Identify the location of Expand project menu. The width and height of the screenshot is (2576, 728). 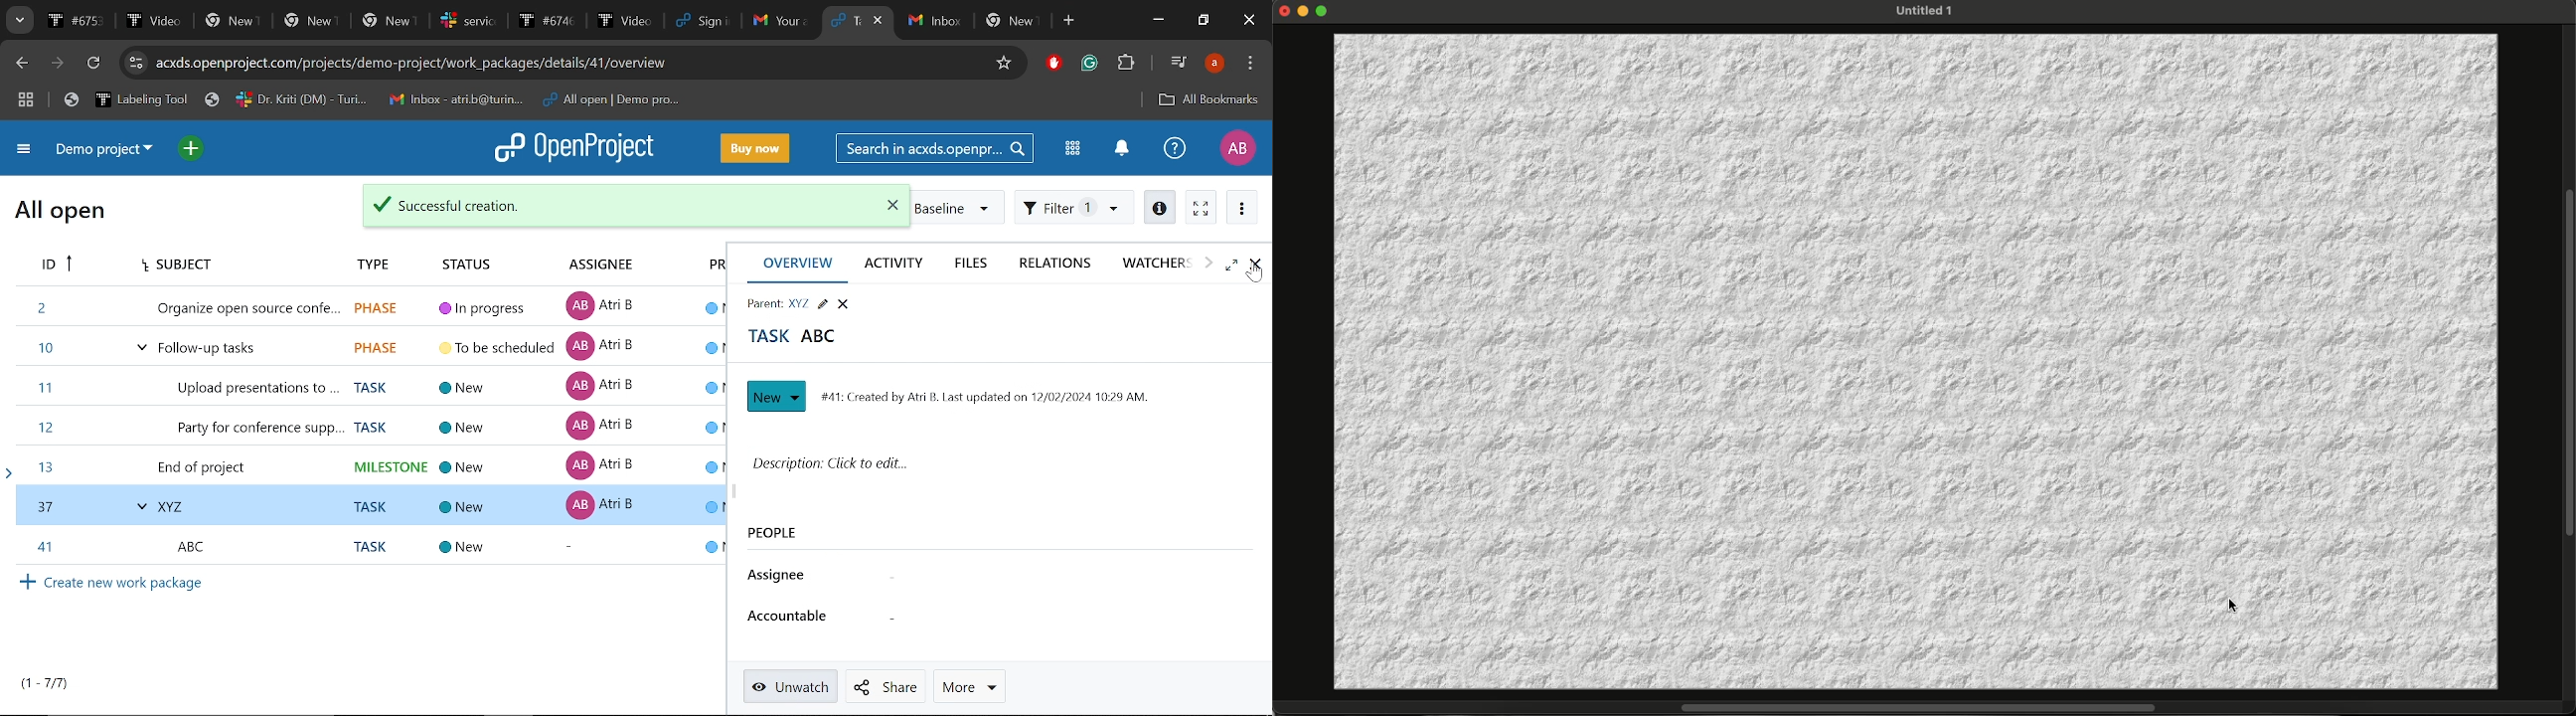
(25, 152).